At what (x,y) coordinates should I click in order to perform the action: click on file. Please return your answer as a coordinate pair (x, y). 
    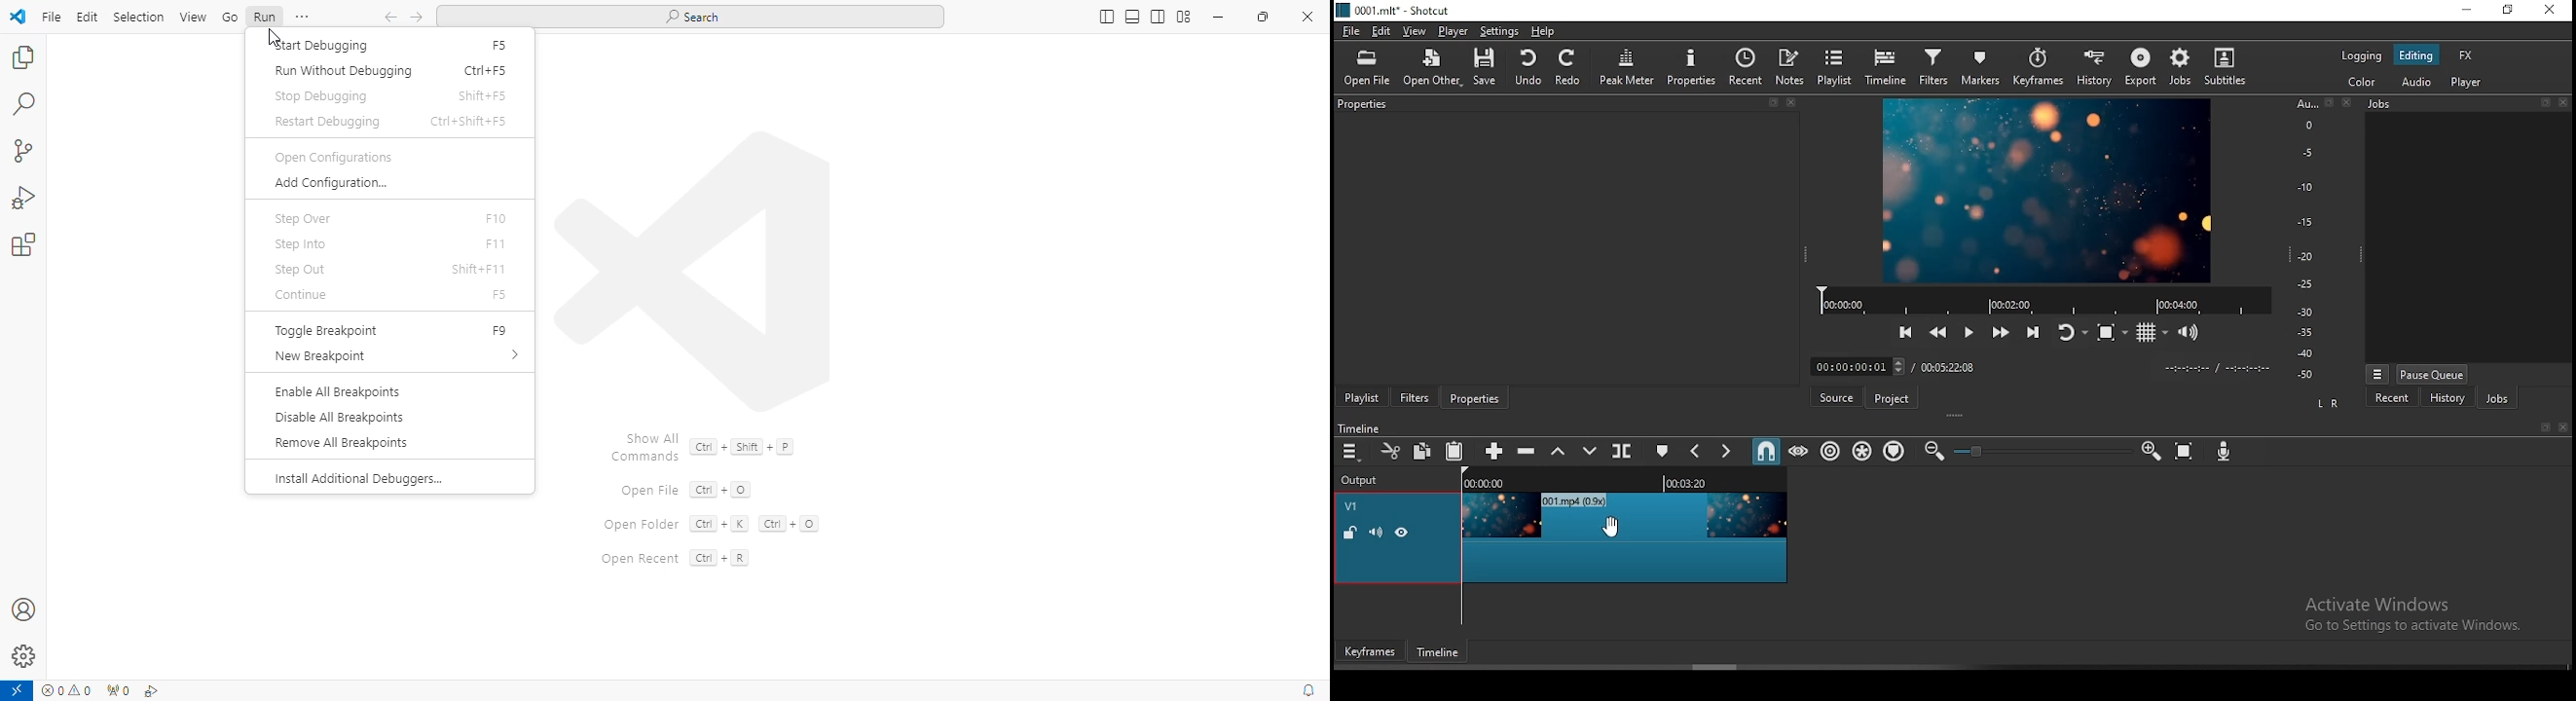
    Looking at the image, I should click on (51, 17).